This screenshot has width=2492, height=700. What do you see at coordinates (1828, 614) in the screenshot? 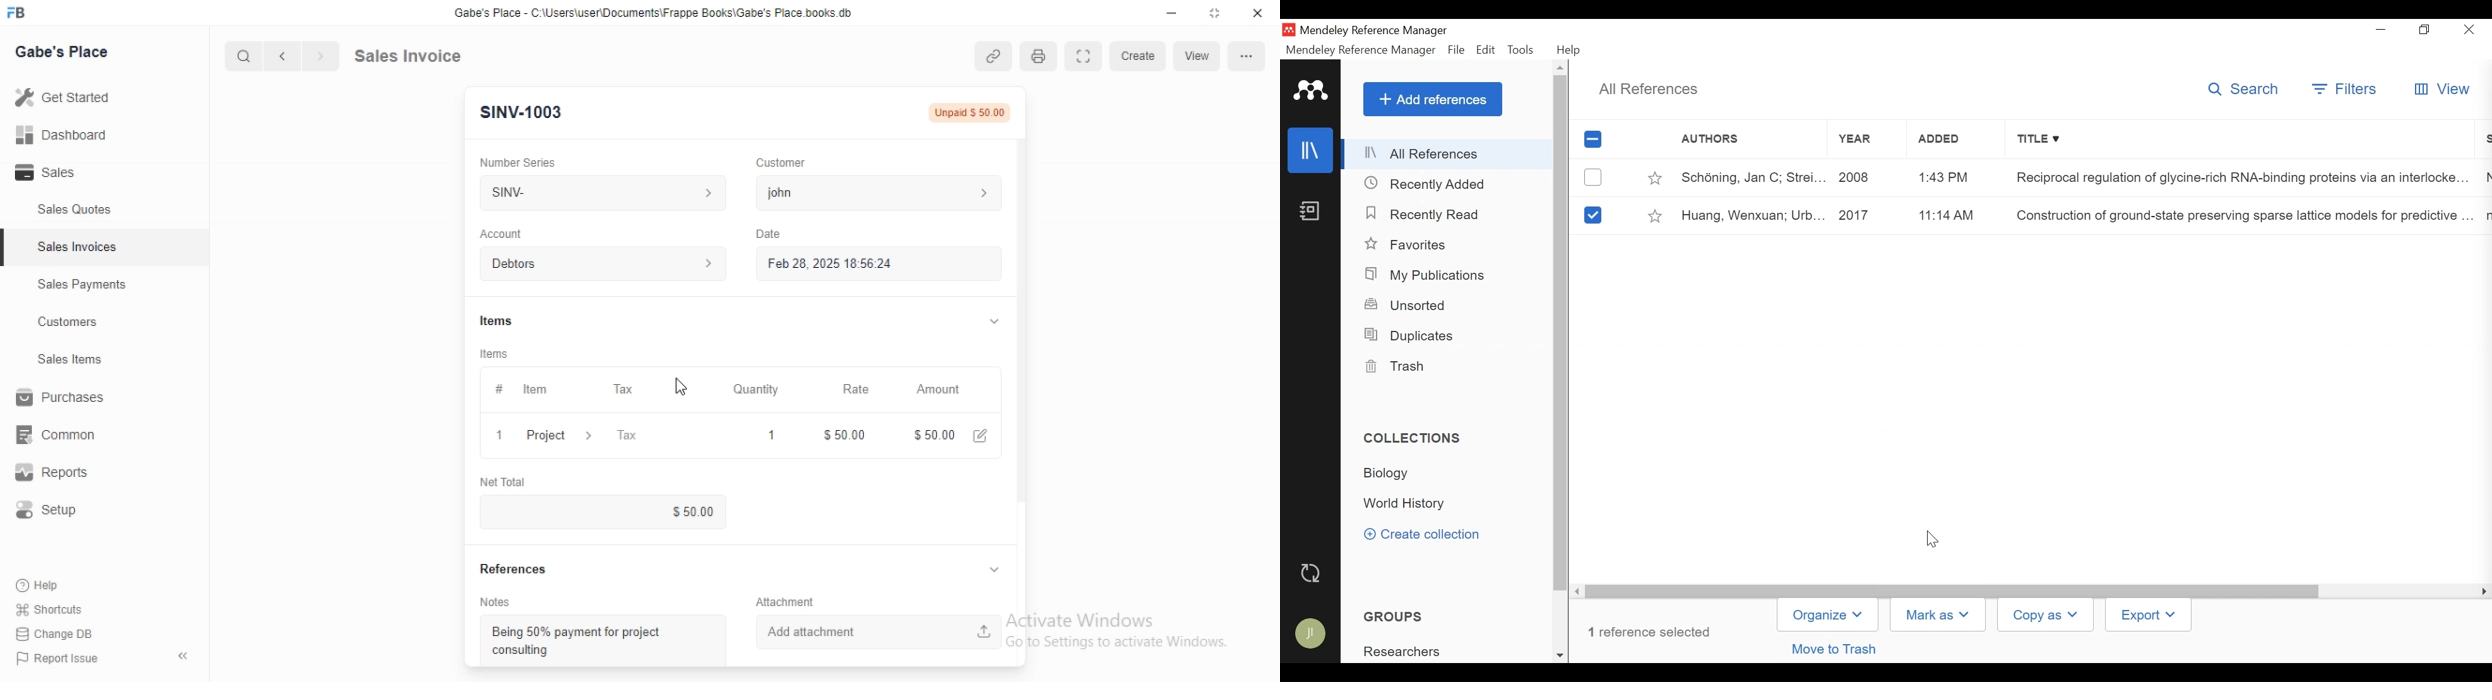
I see `Organize` at bounding box center [1828, 614].